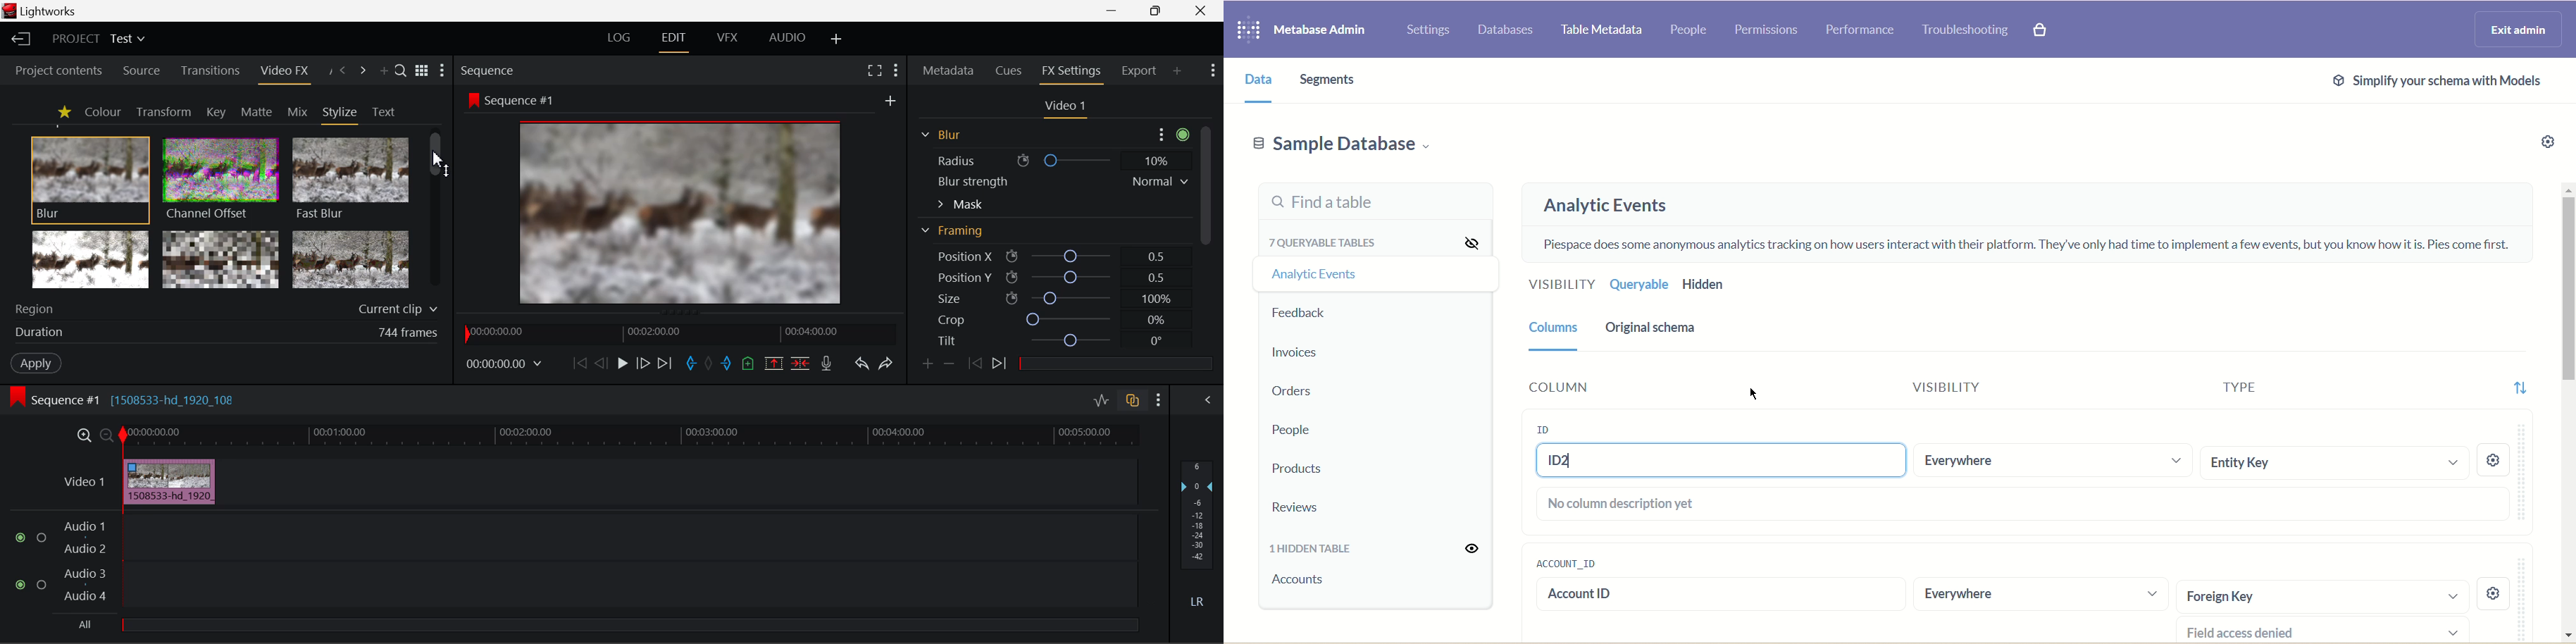 The width and height of the screenshot is (2576, 644). I want to click on Add Layout, so click(837, 39).